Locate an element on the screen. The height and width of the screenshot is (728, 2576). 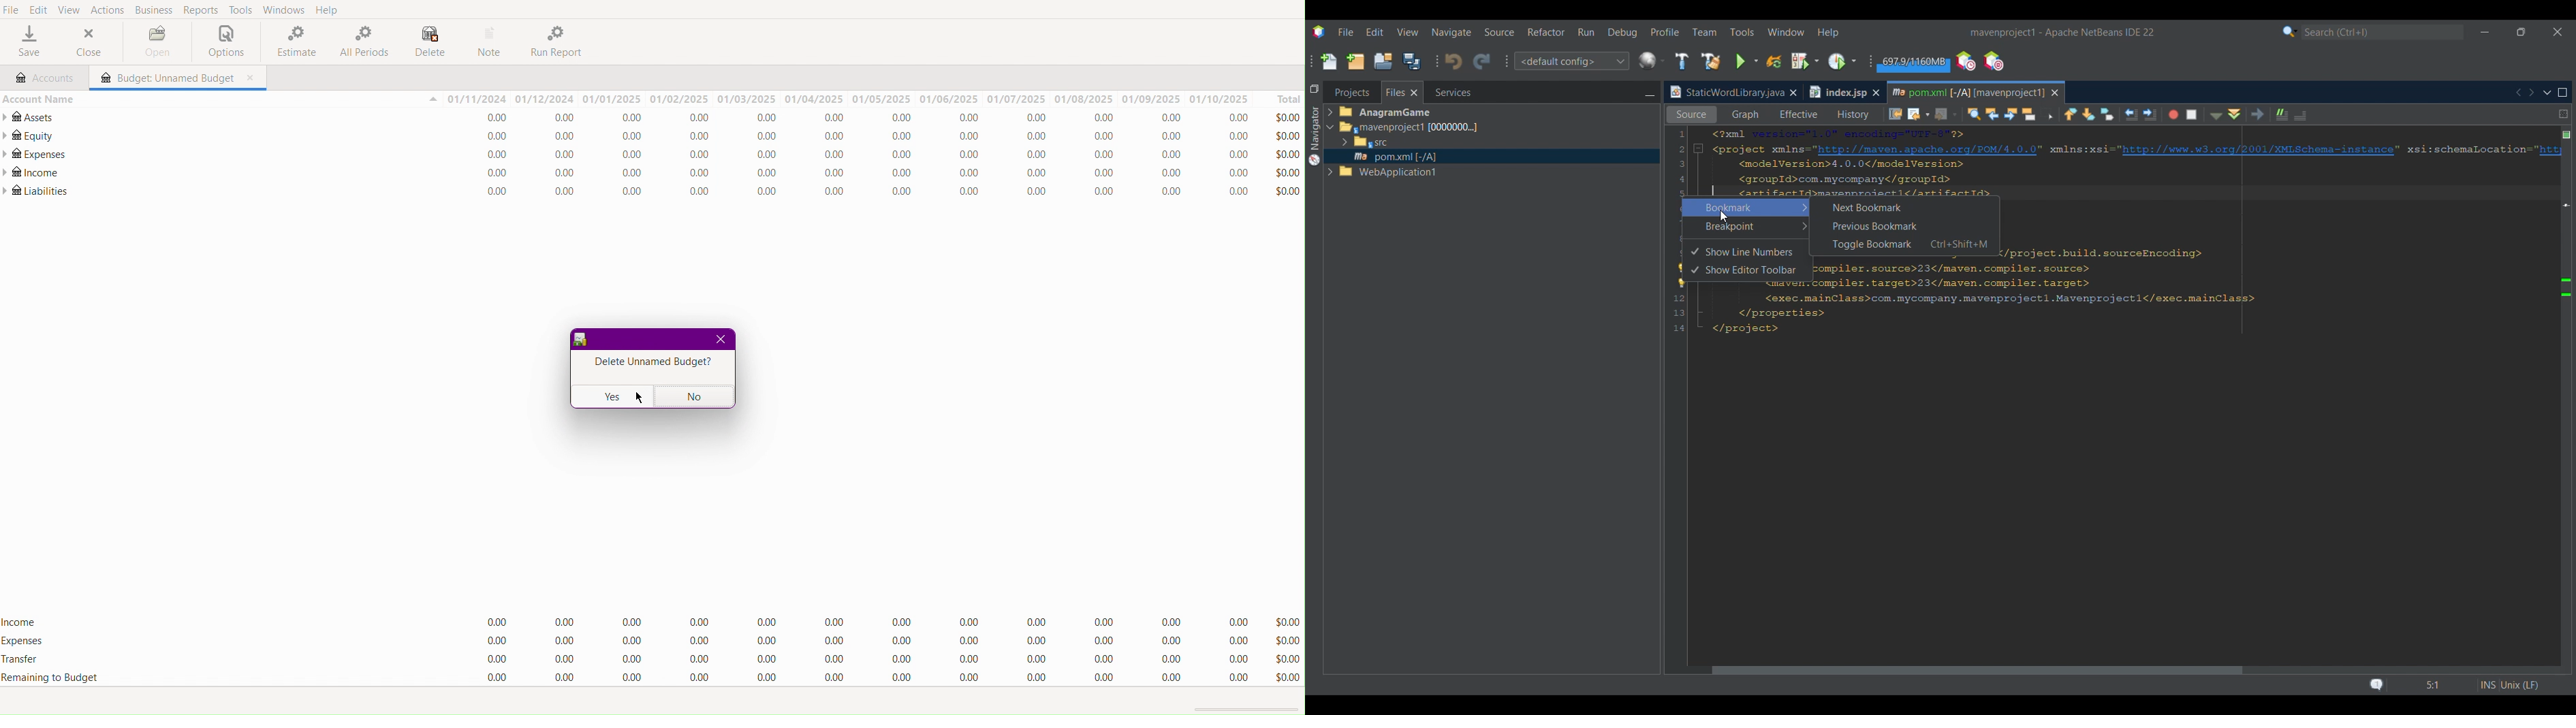
Total Values is located at coordinates (1288, 153).